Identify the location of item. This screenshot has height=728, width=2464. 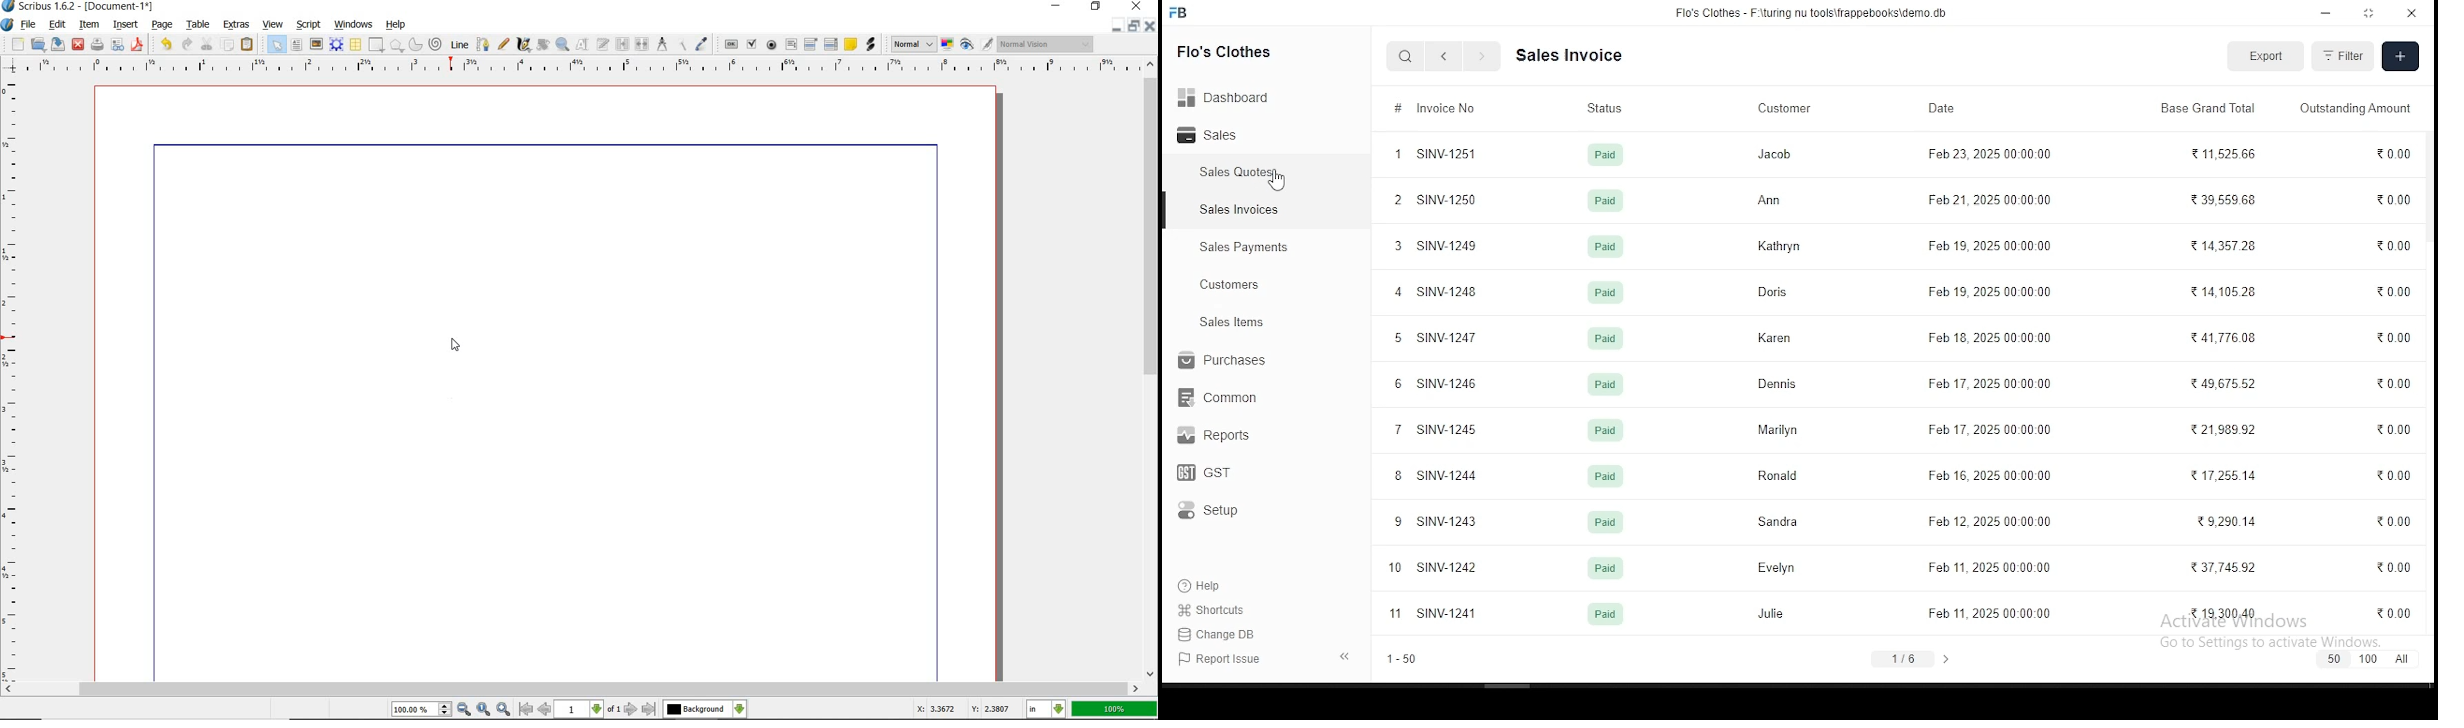
(89, 25).